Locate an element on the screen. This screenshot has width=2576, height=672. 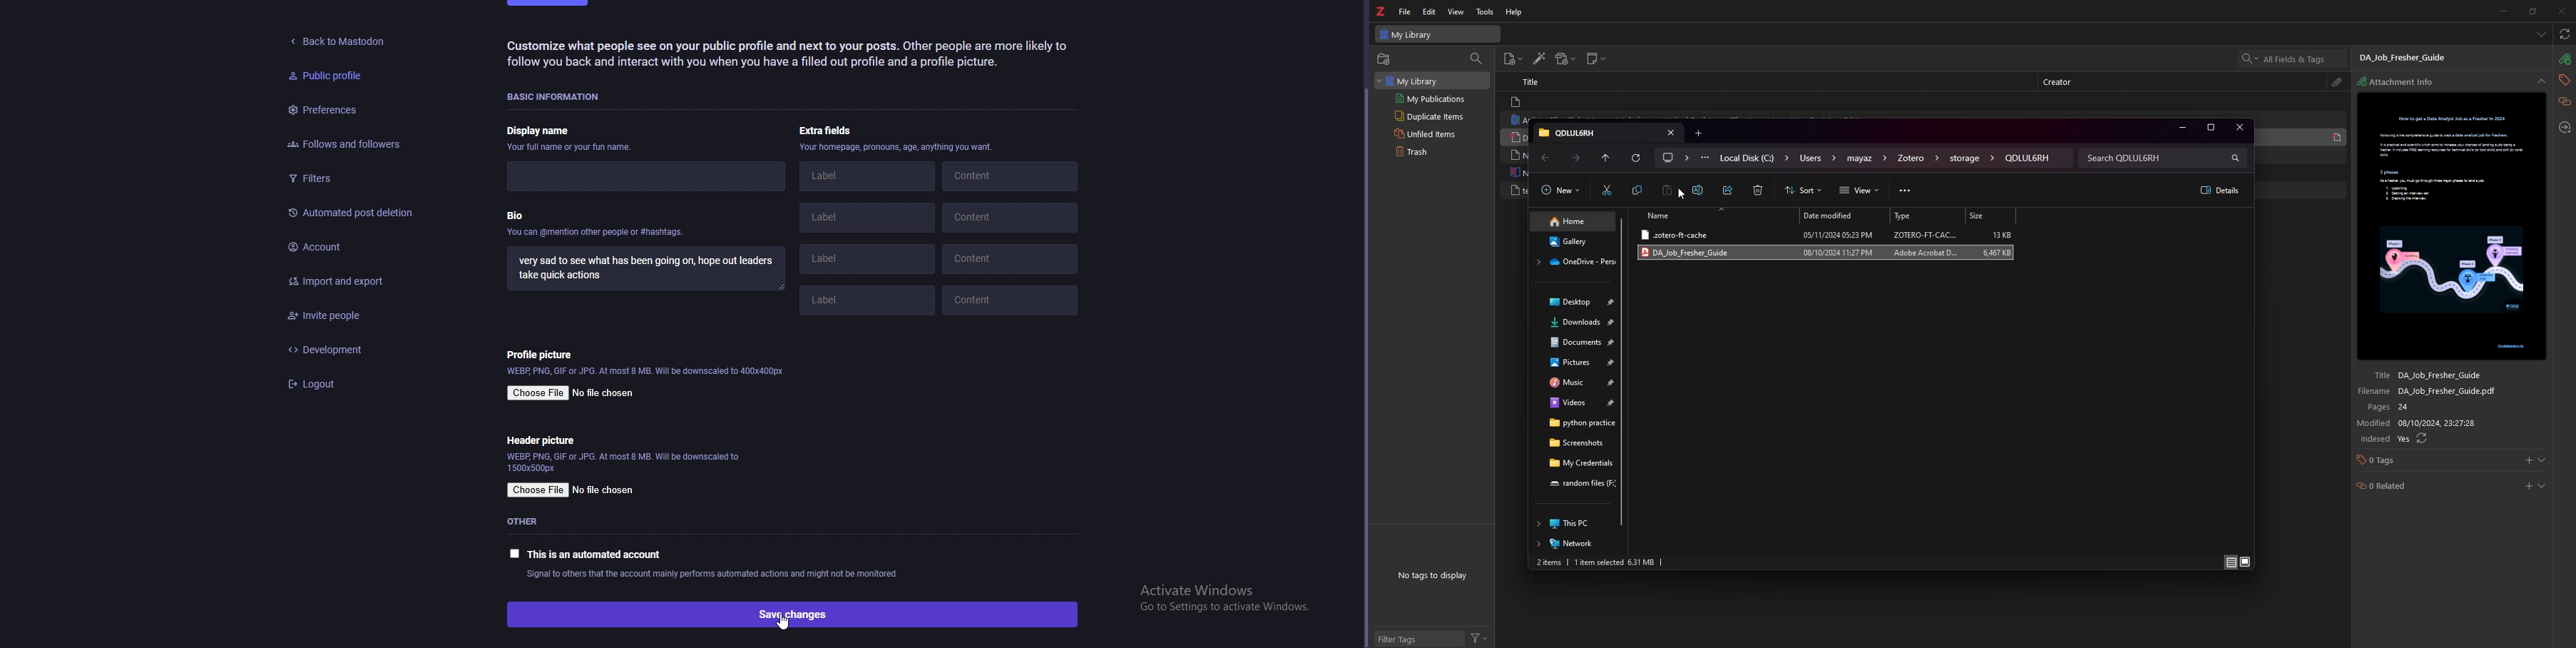
Import and export is located at coordinates (353, 278).